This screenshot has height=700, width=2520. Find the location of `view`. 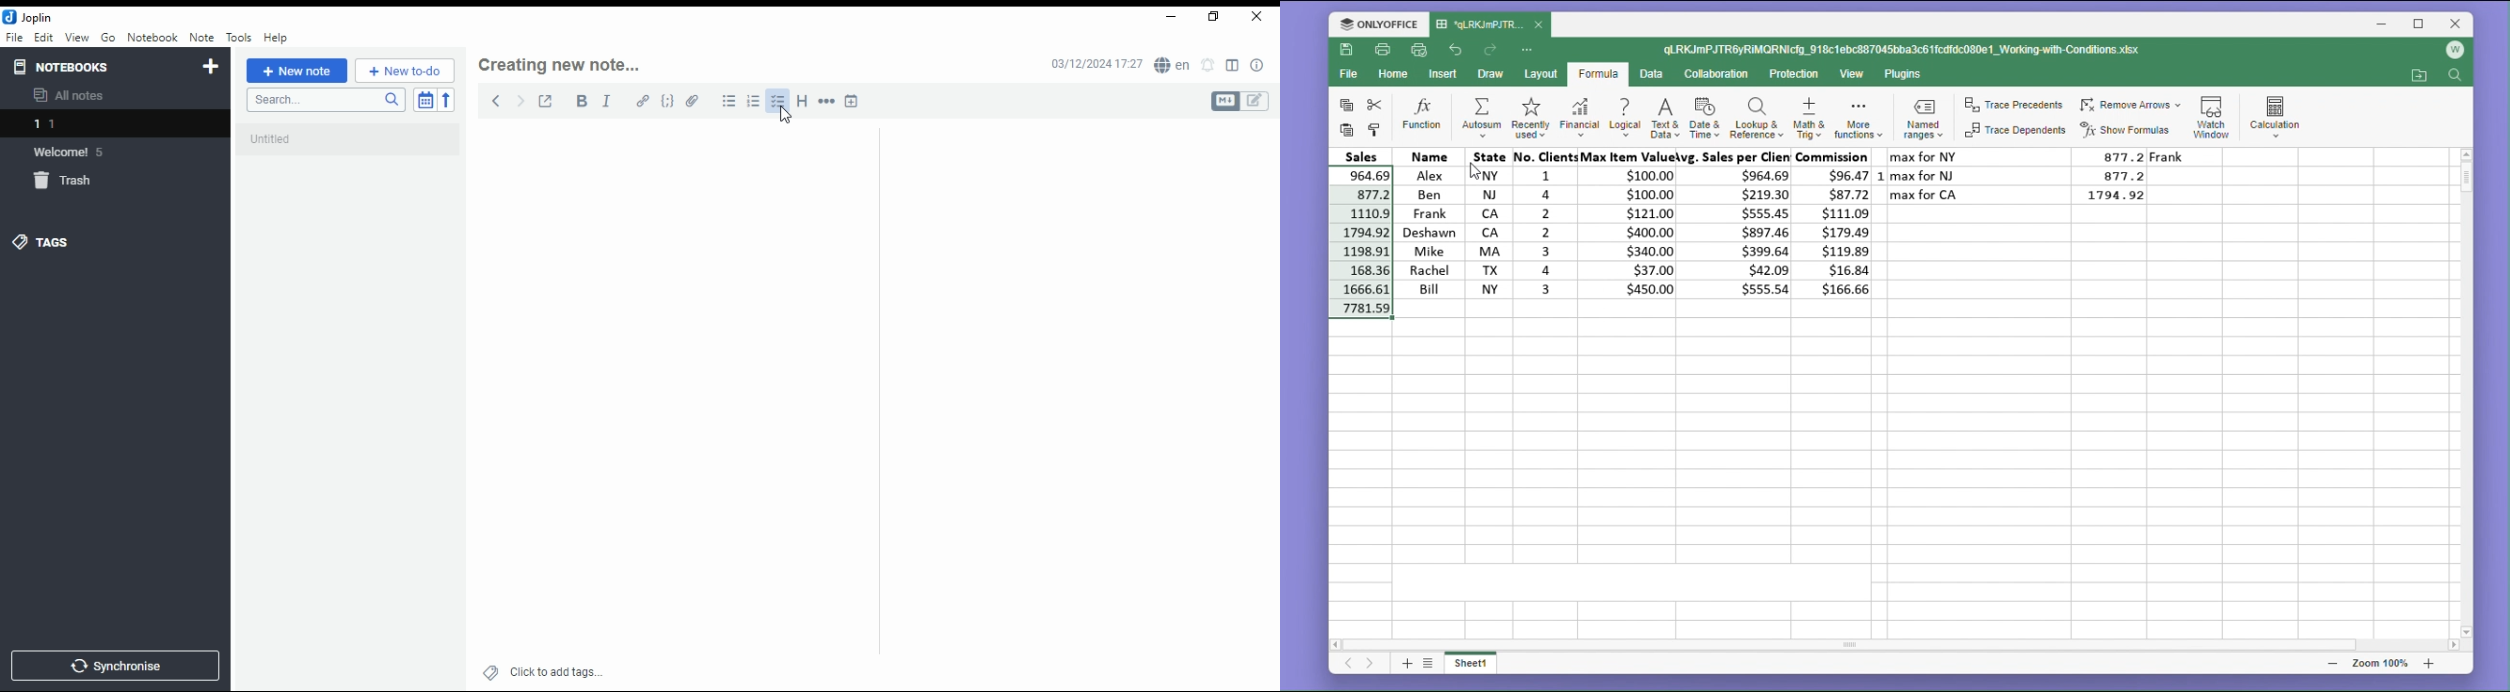

view is located at coordinates (78, 38).